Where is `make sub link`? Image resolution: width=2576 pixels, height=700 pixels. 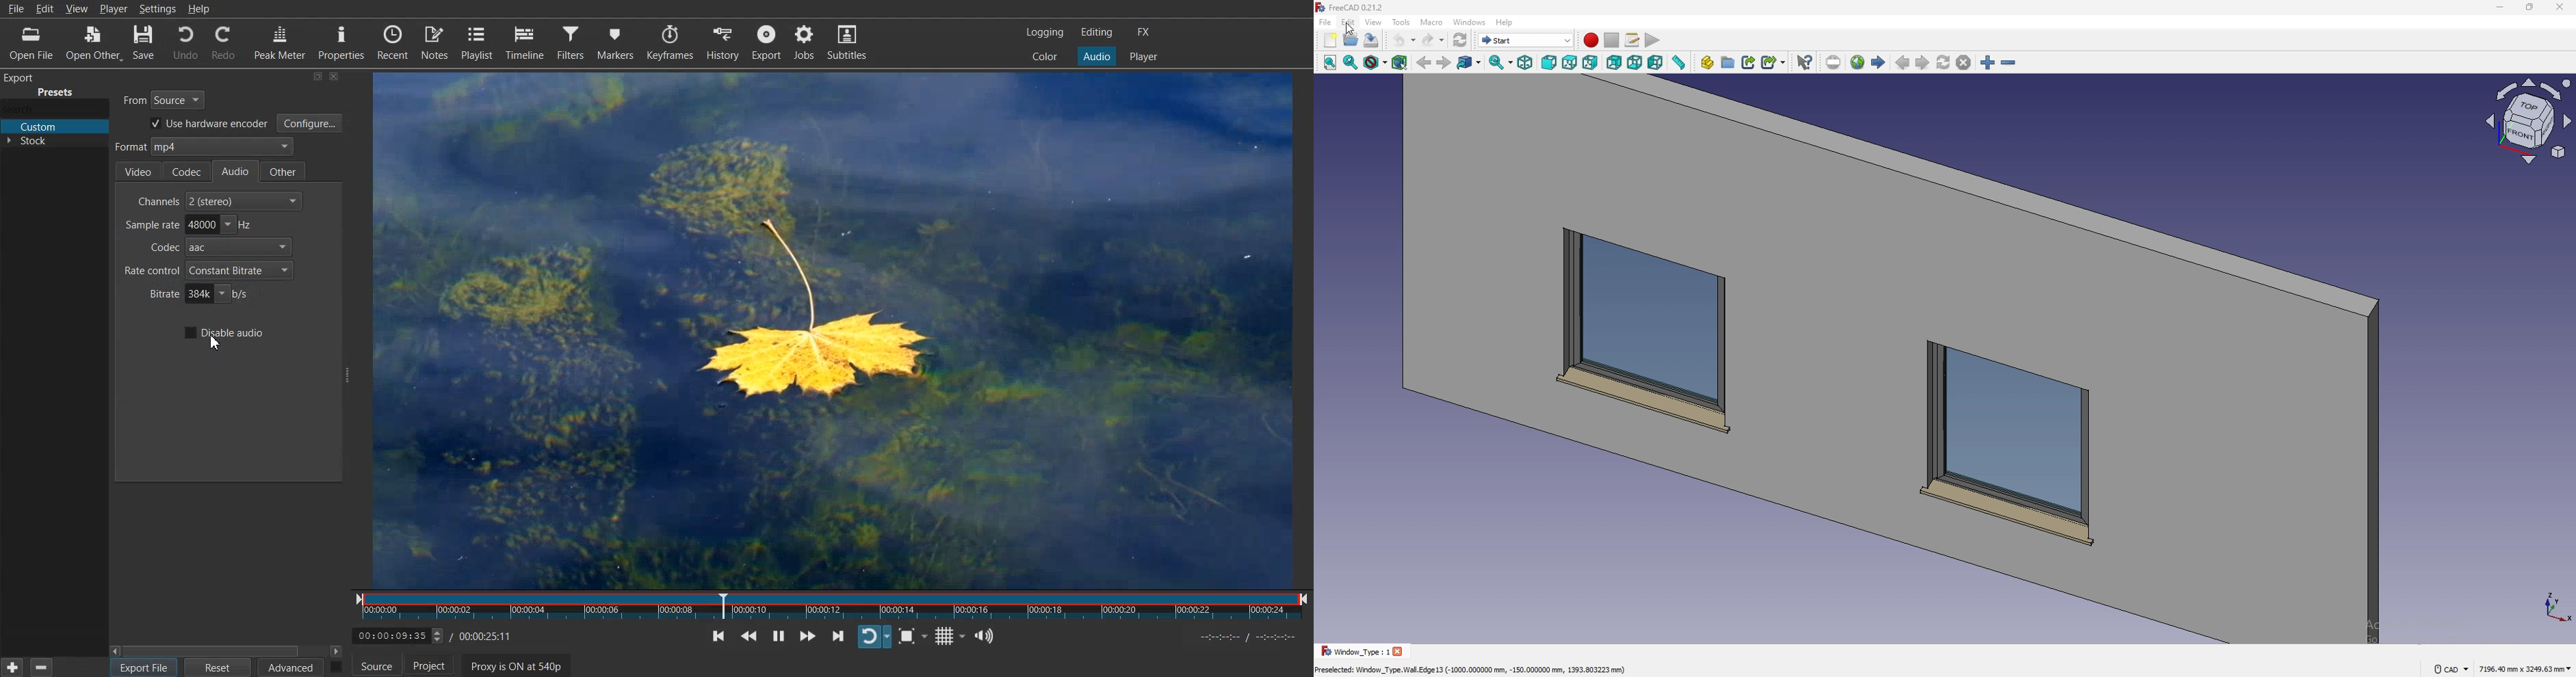
make sub link is located at coordinates (1774, 61).